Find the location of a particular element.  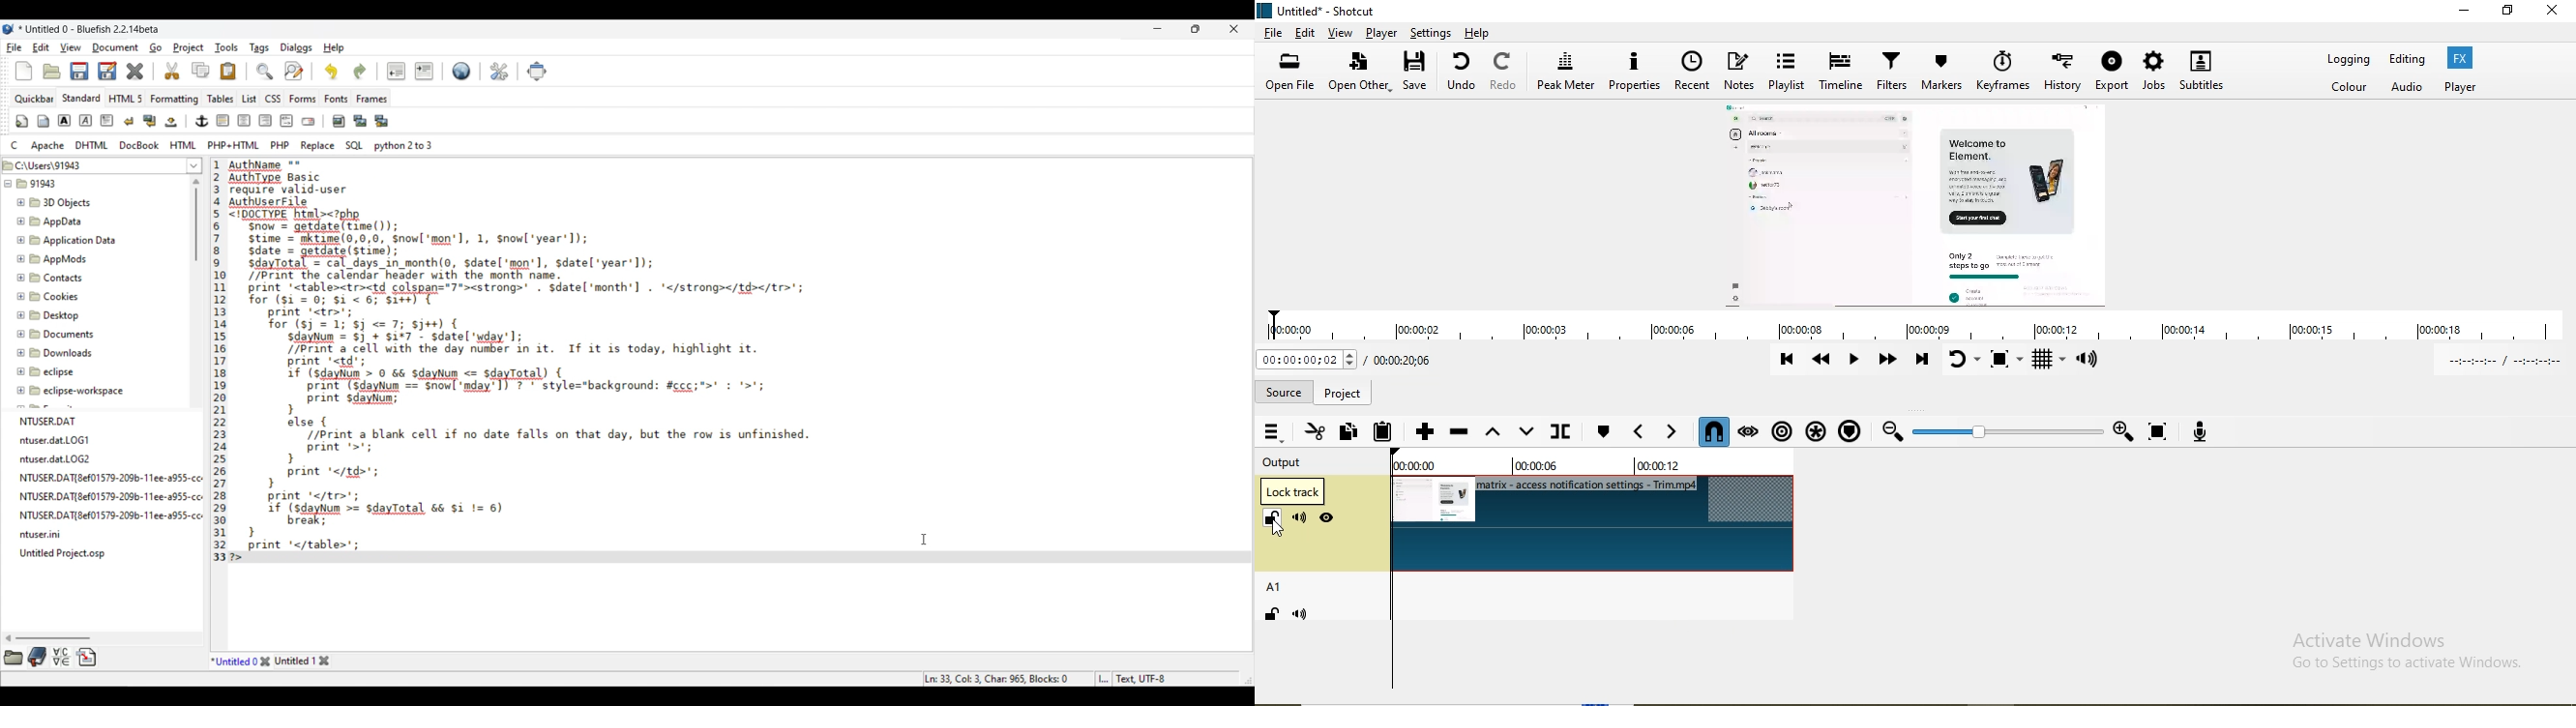

Minimise is located at coordinates (2460, 12).